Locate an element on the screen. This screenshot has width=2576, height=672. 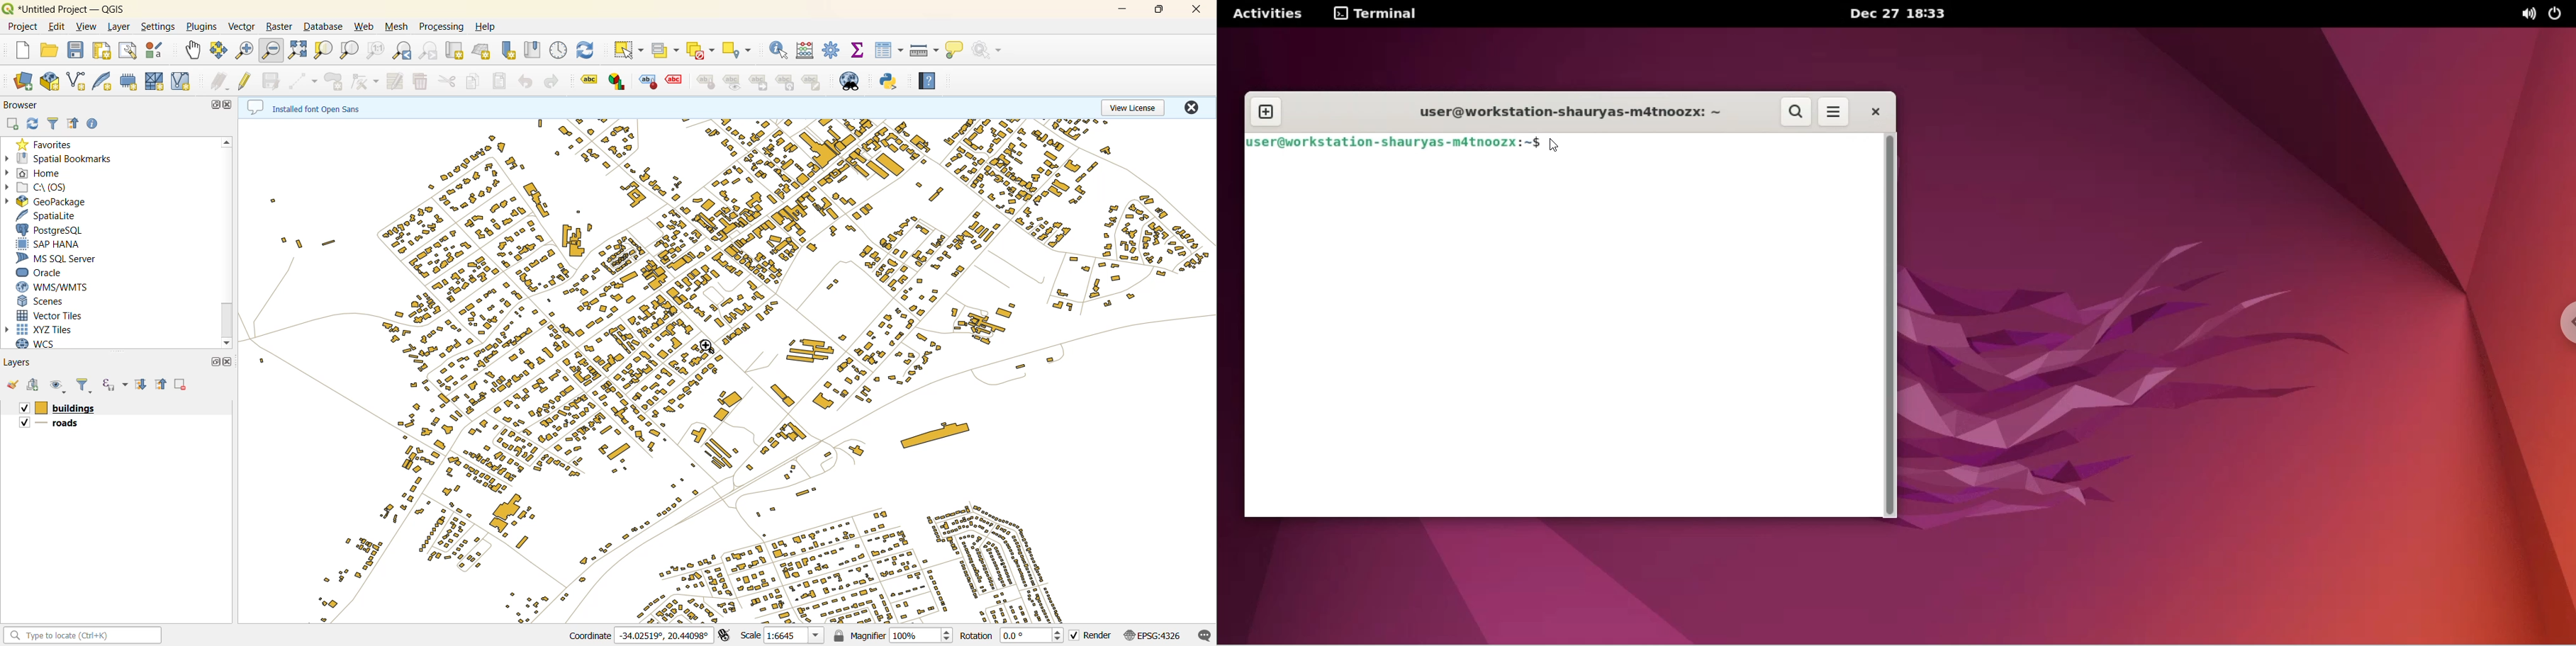
select value is located at coordinates (664, 49).